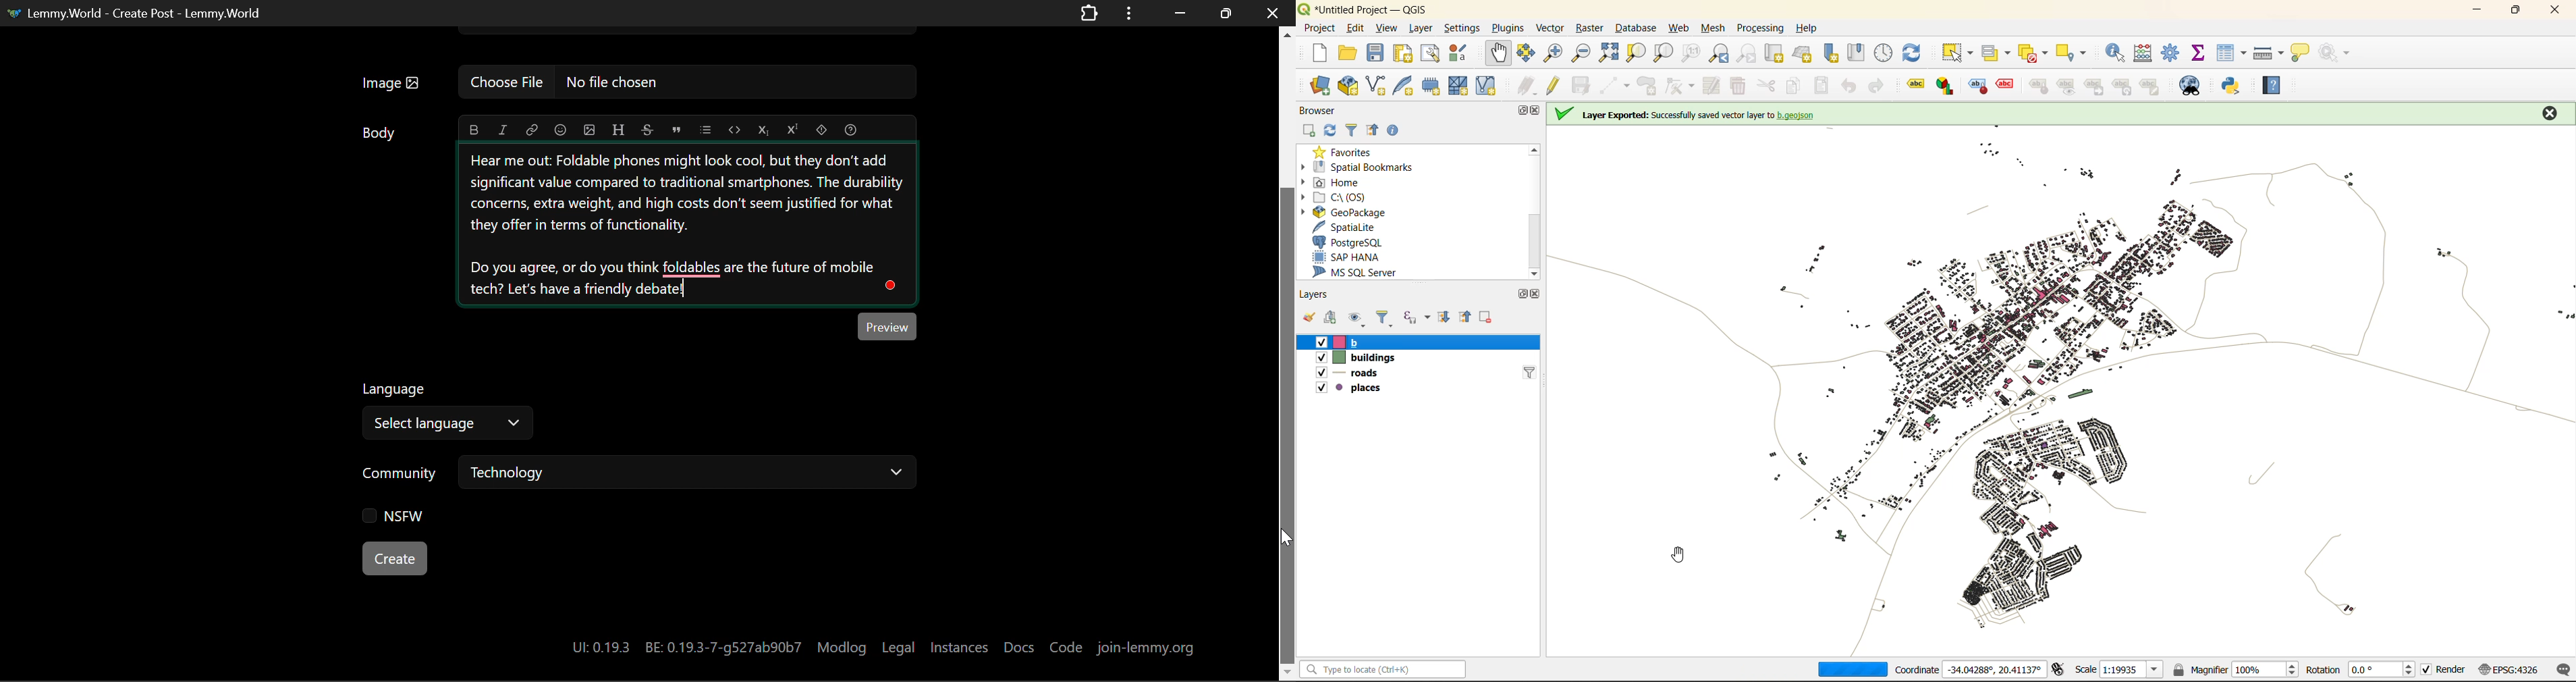 This screenshot has width=2576, height=700. What do you see at coordinates (1448, 318) in the screenshot?
I see `expand all` at bounding box center [1448, 318].